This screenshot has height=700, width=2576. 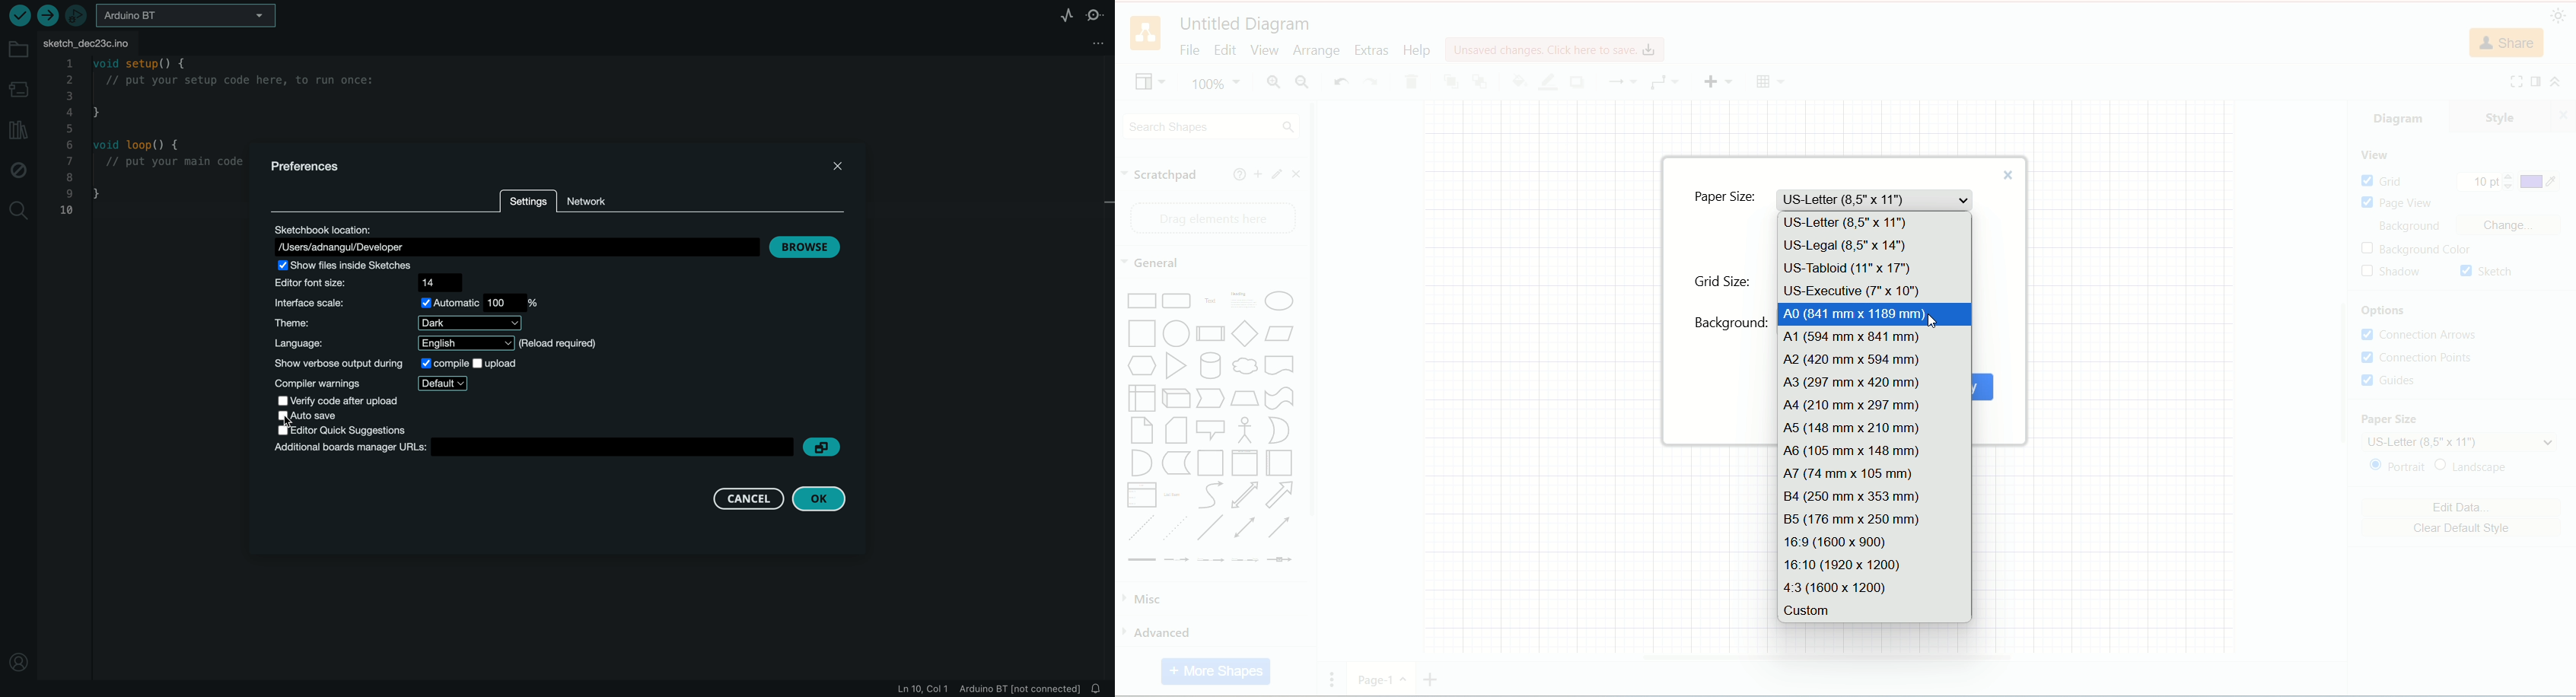 What do you see at coordinates (2562, 83) in the screenshot?
I see `collapse/expand` at bounding box center [2562, 83].